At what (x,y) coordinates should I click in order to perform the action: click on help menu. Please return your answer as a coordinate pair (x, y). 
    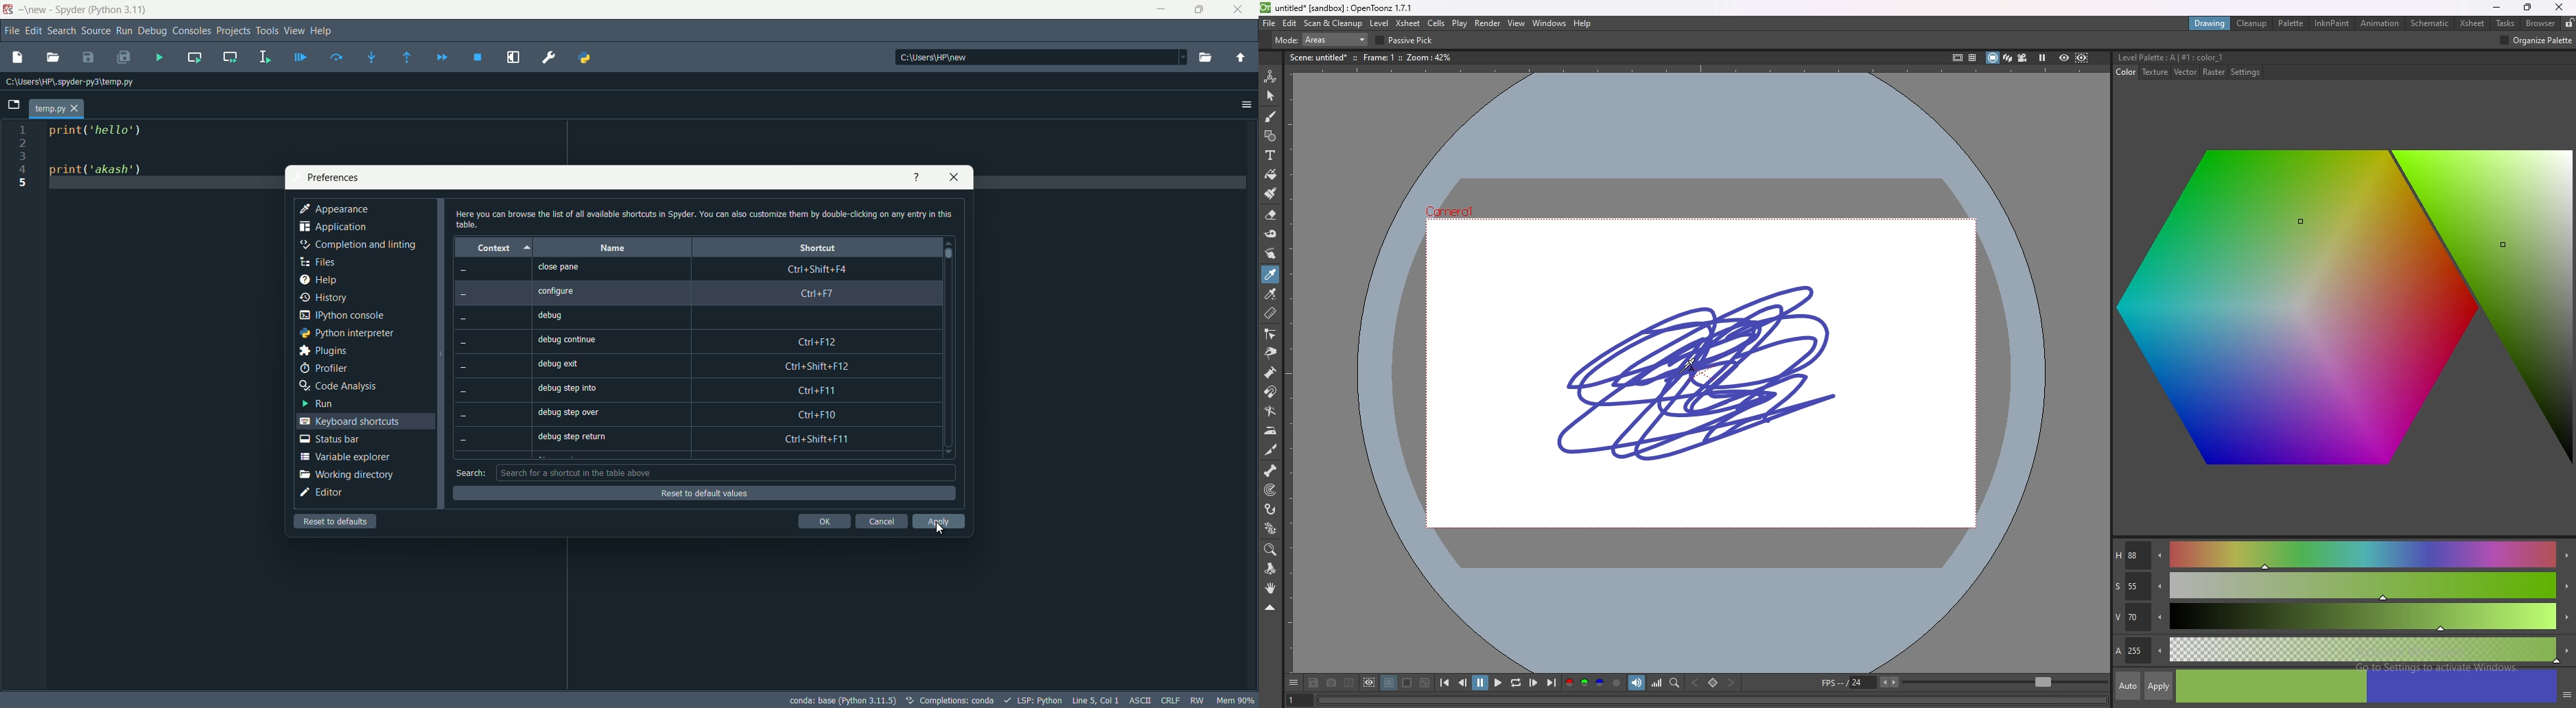
    Looking at the image, I should click on (321, 31).